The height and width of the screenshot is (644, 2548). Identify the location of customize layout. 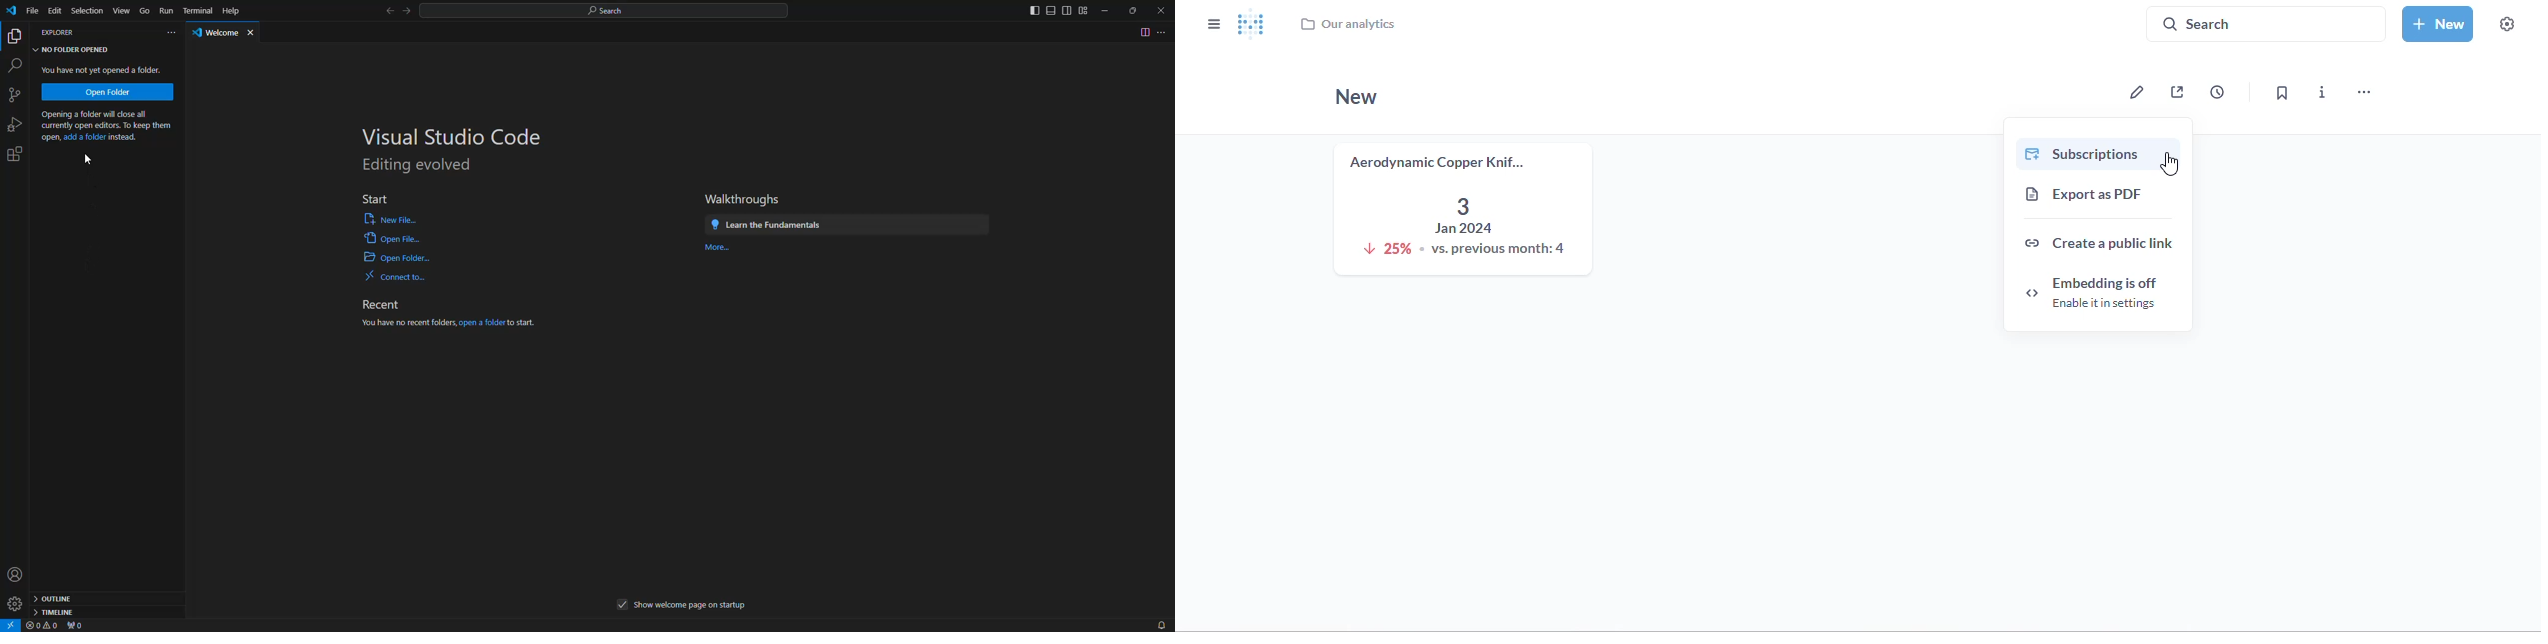
(1085, 10).